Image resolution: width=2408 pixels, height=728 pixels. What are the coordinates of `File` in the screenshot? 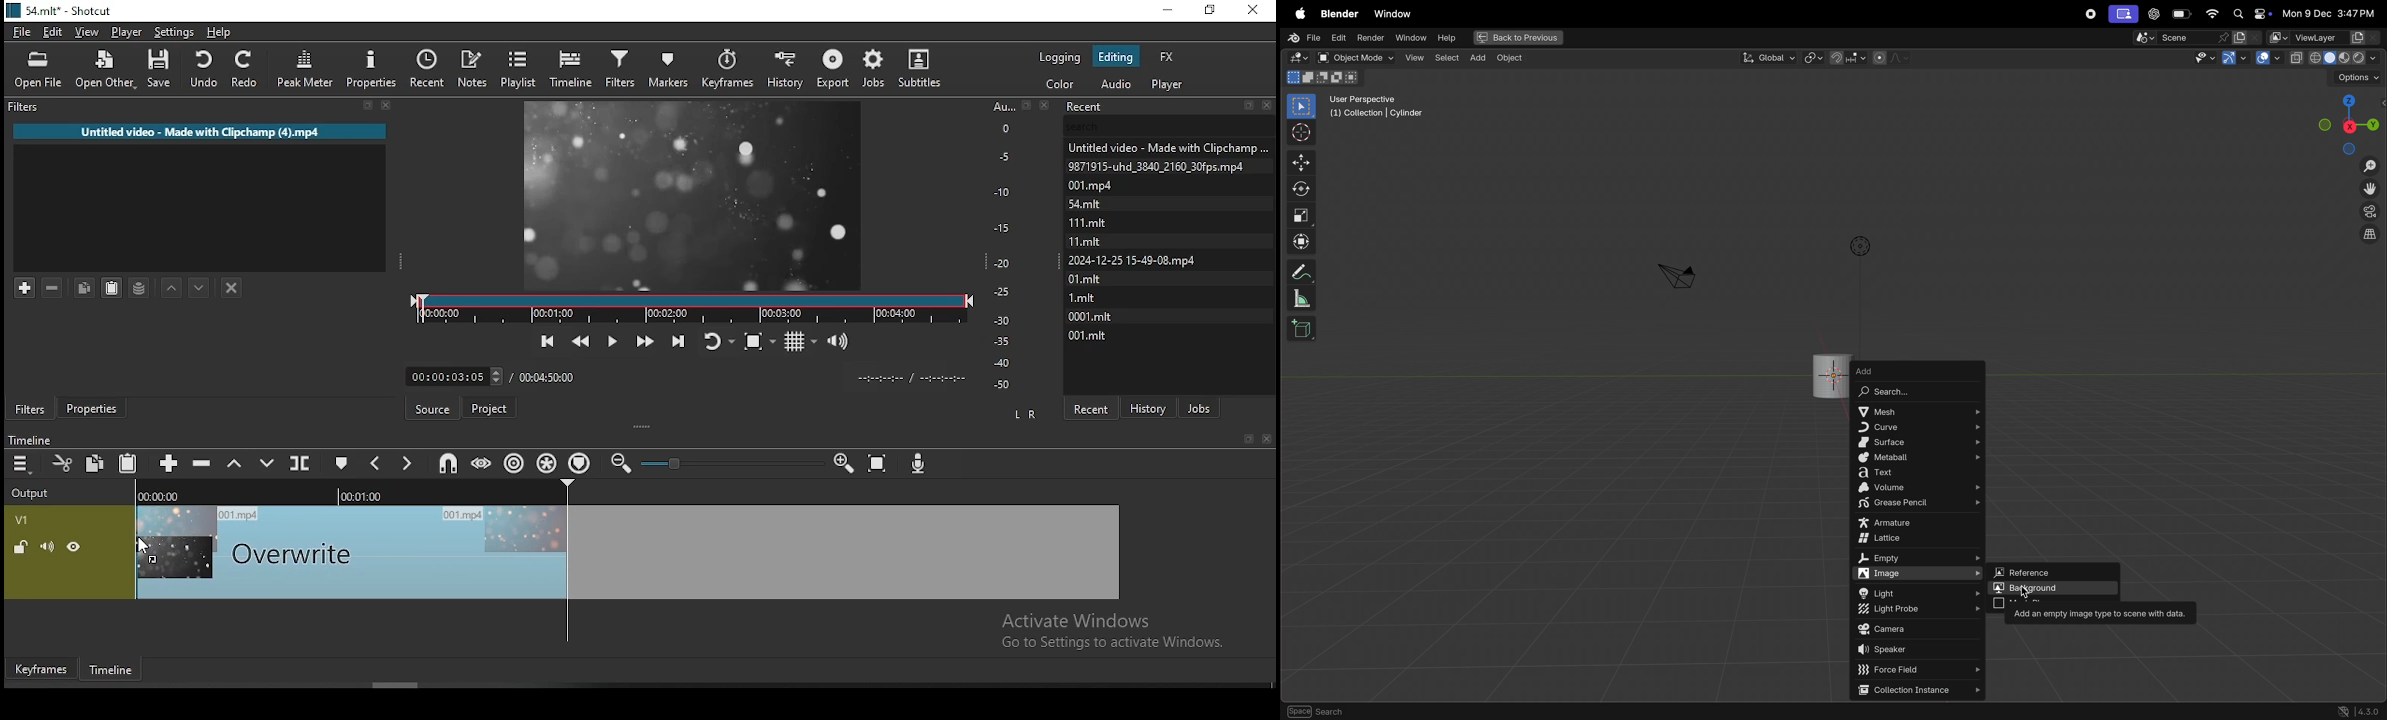 It's located at (1301, 38).